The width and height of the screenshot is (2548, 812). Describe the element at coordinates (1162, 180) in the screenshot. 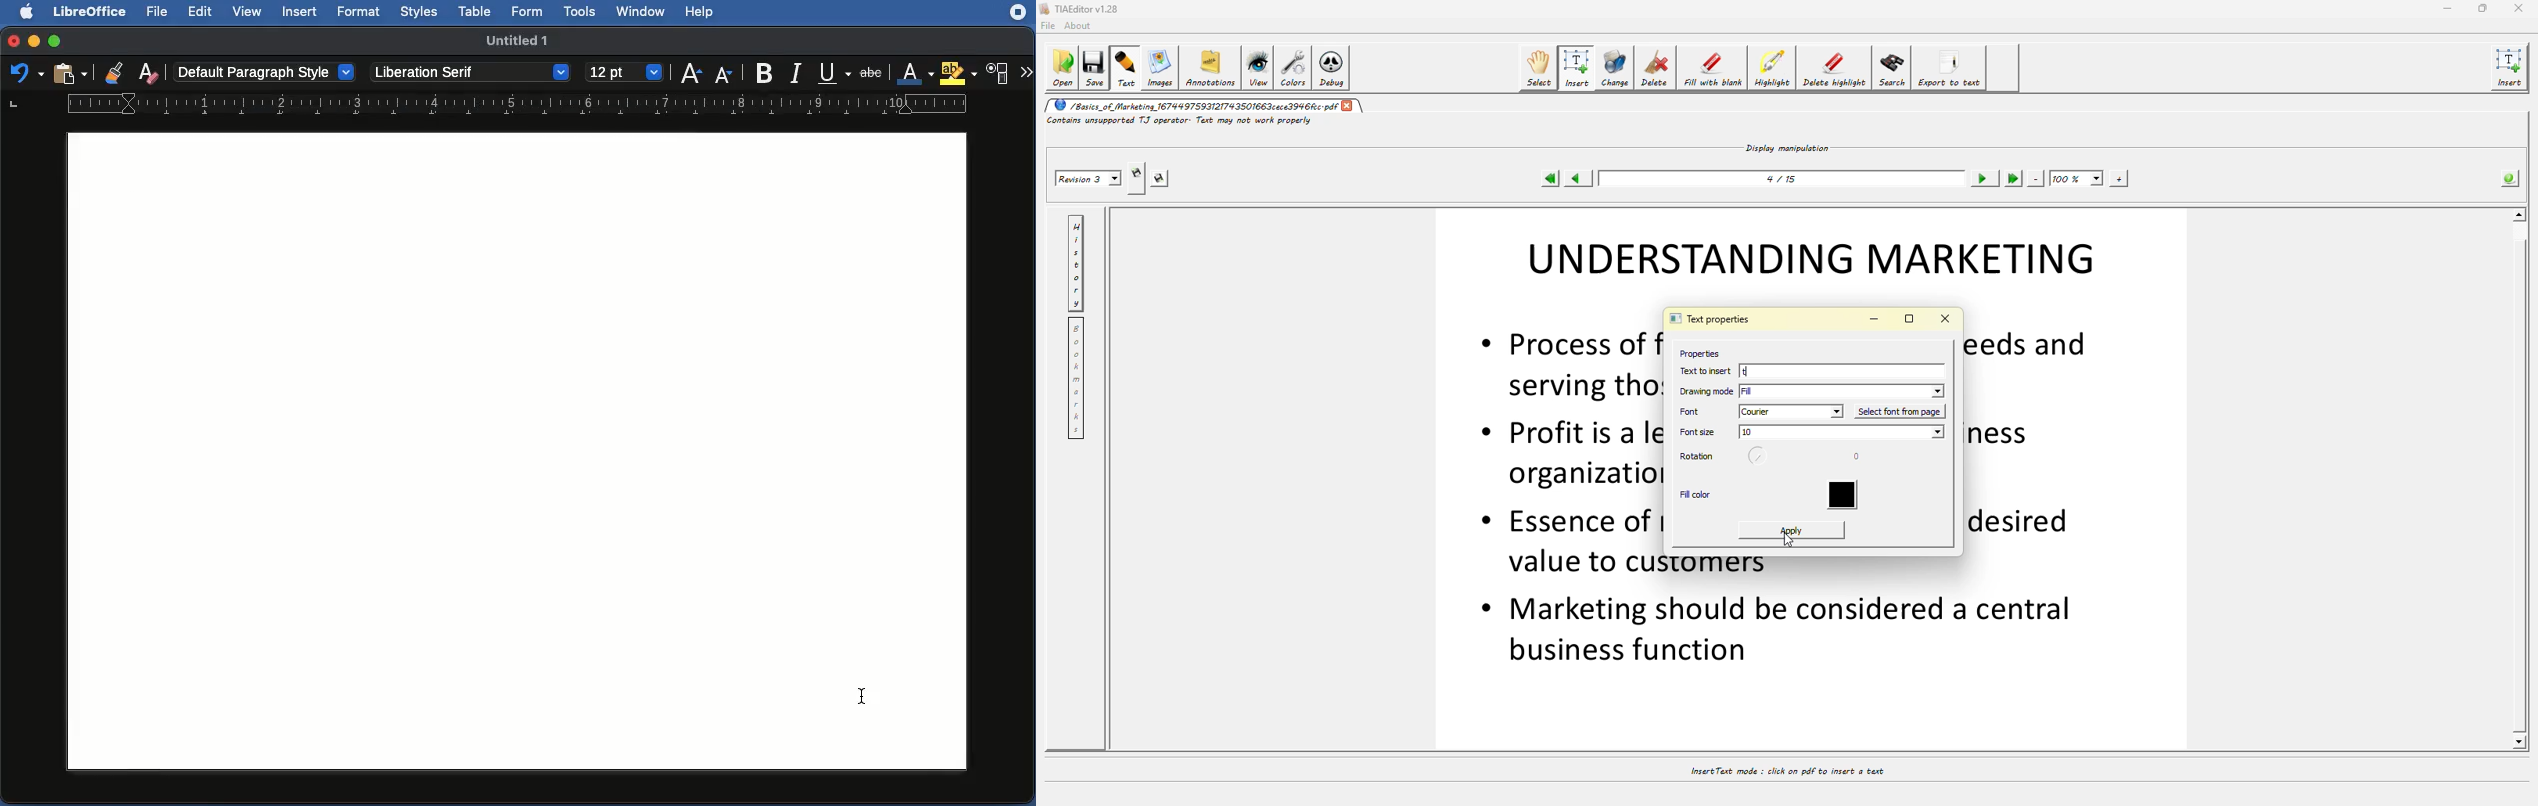

I see `saves the revision` at that location.